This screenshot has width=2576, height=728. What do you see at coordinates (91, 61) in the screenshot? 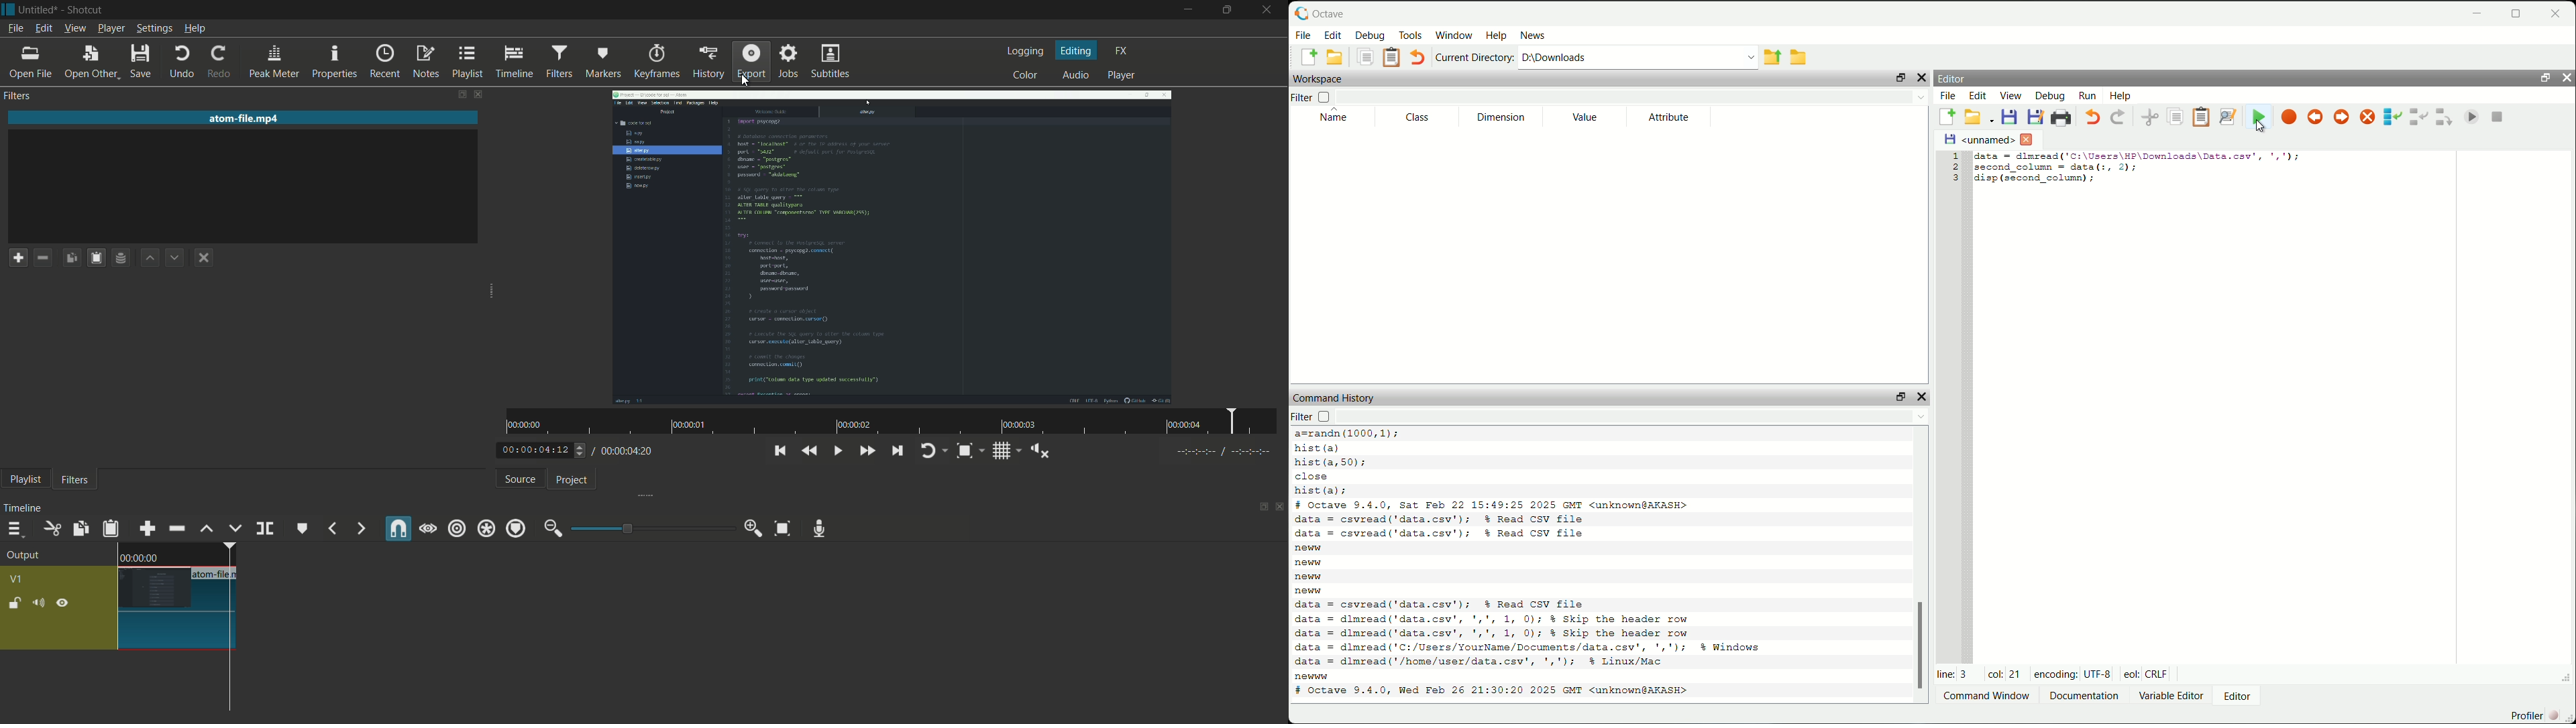
I see `open other` at bounding box center [91, 61].